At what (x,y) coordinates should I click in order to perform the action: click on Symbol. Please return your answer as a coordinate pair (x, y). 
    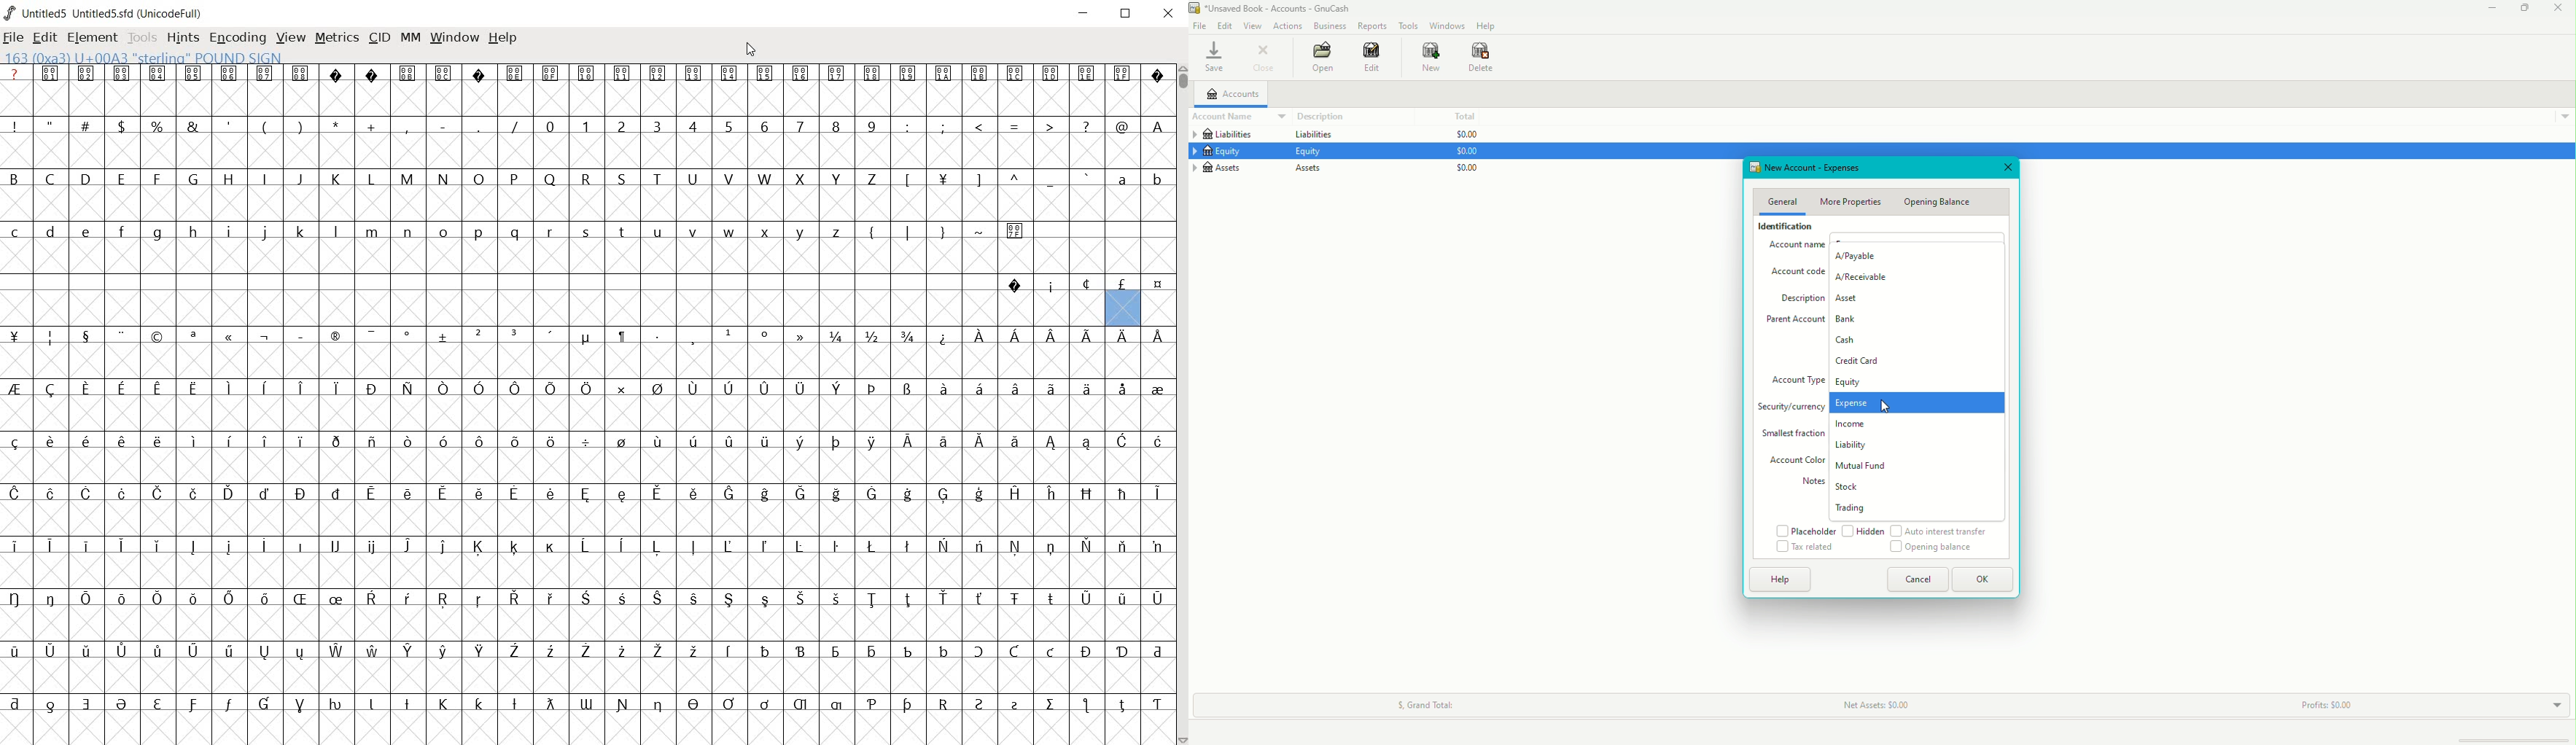
    Looking at the image, I should click on (693, 547).